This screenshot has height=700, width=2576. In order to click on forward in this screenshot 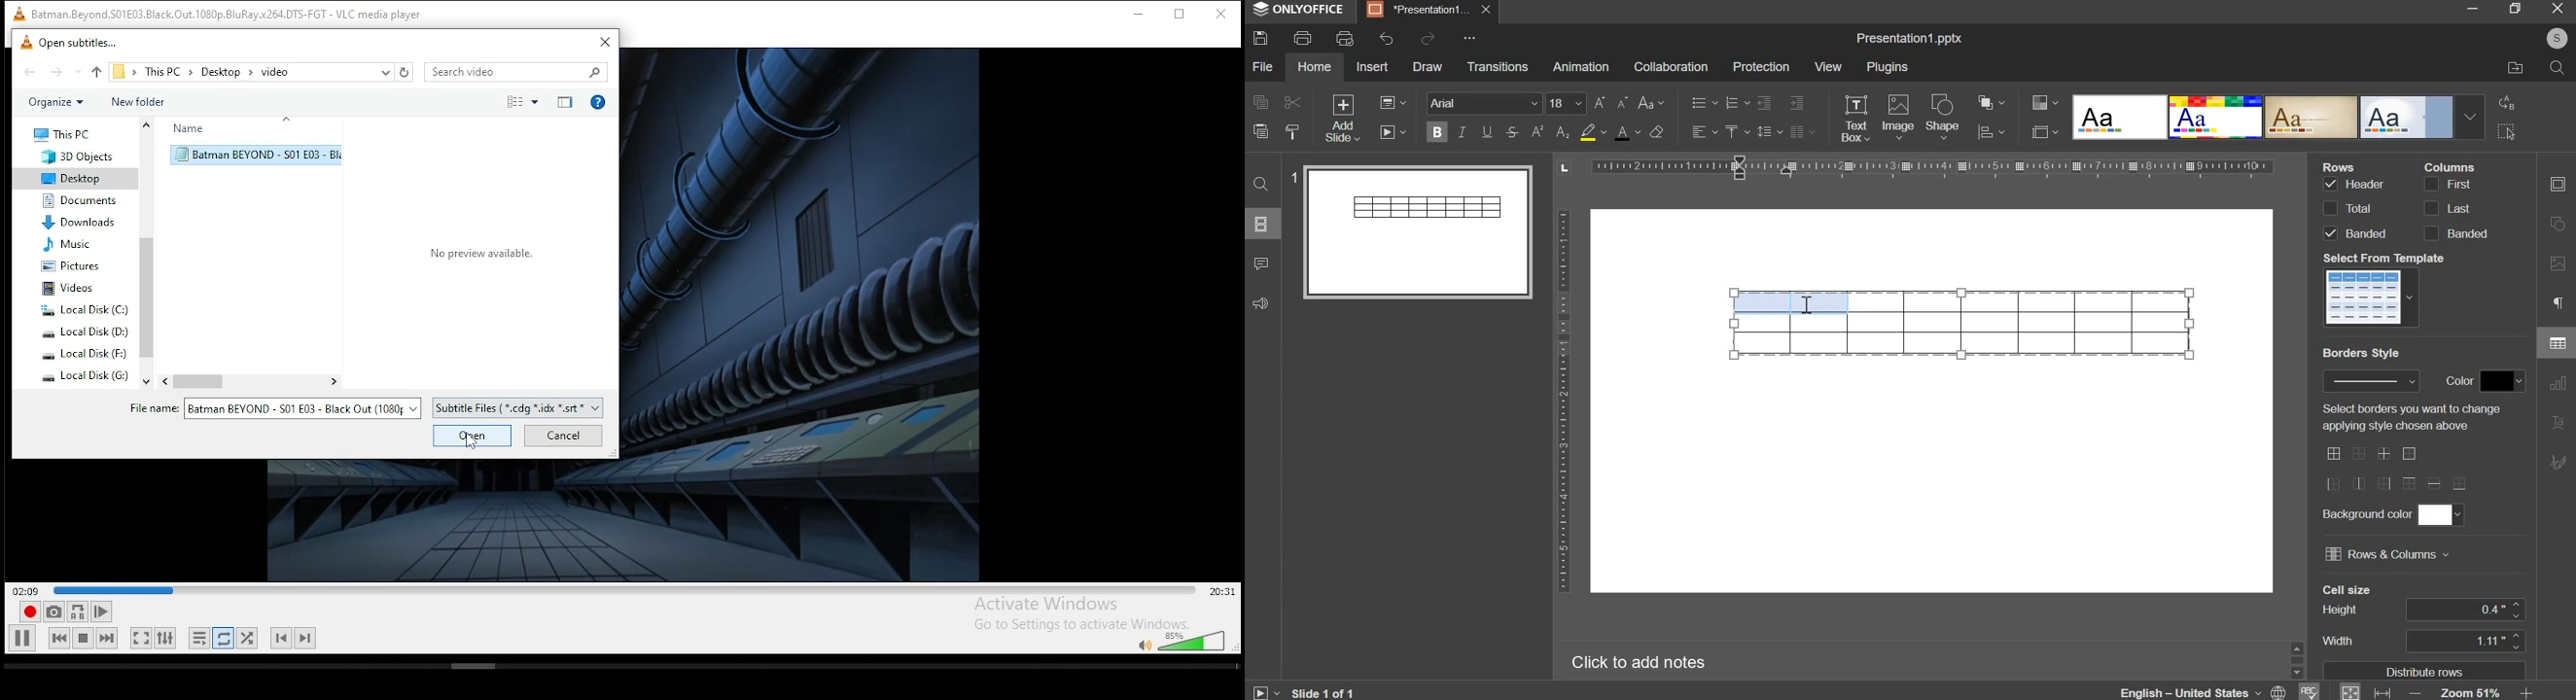, I will do `click(65, 72)`.